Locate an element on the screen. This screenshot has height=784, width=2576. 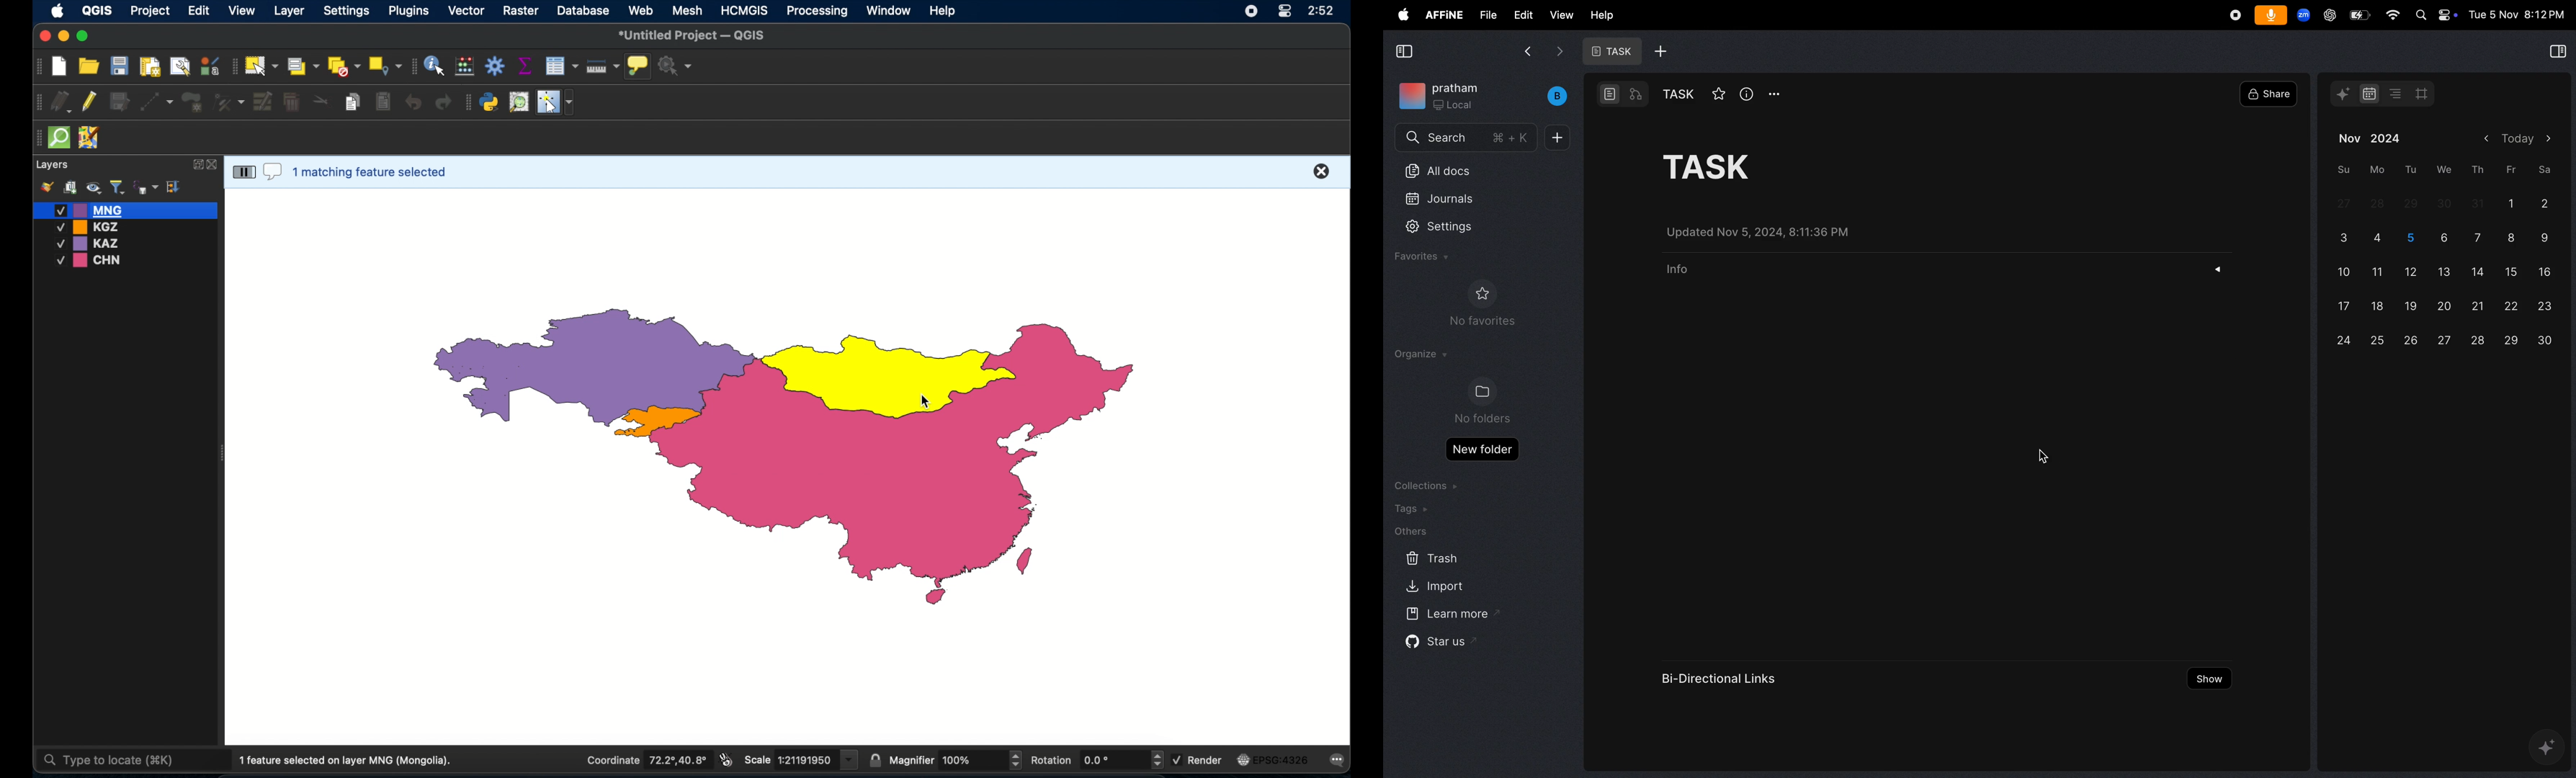
raster is located at coordinates (523, 12).